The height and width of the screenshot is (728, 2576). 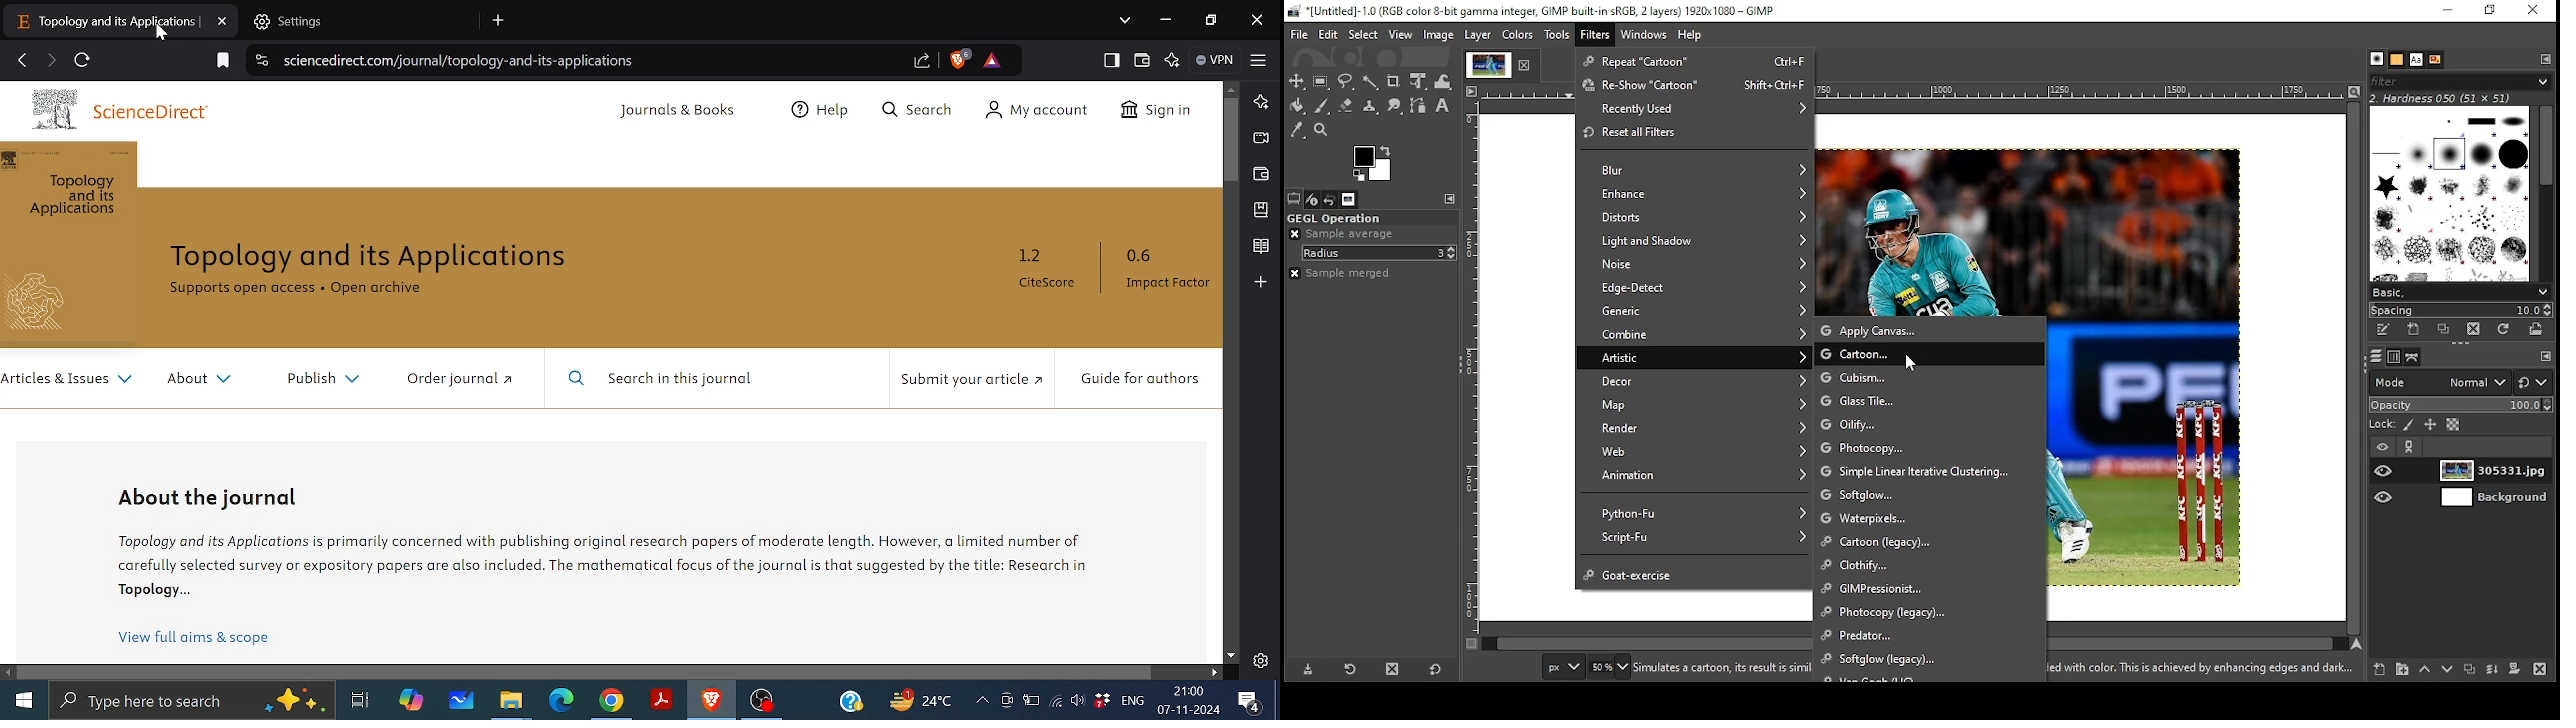 I want to click on opacity, so click(x=2462, y=405).